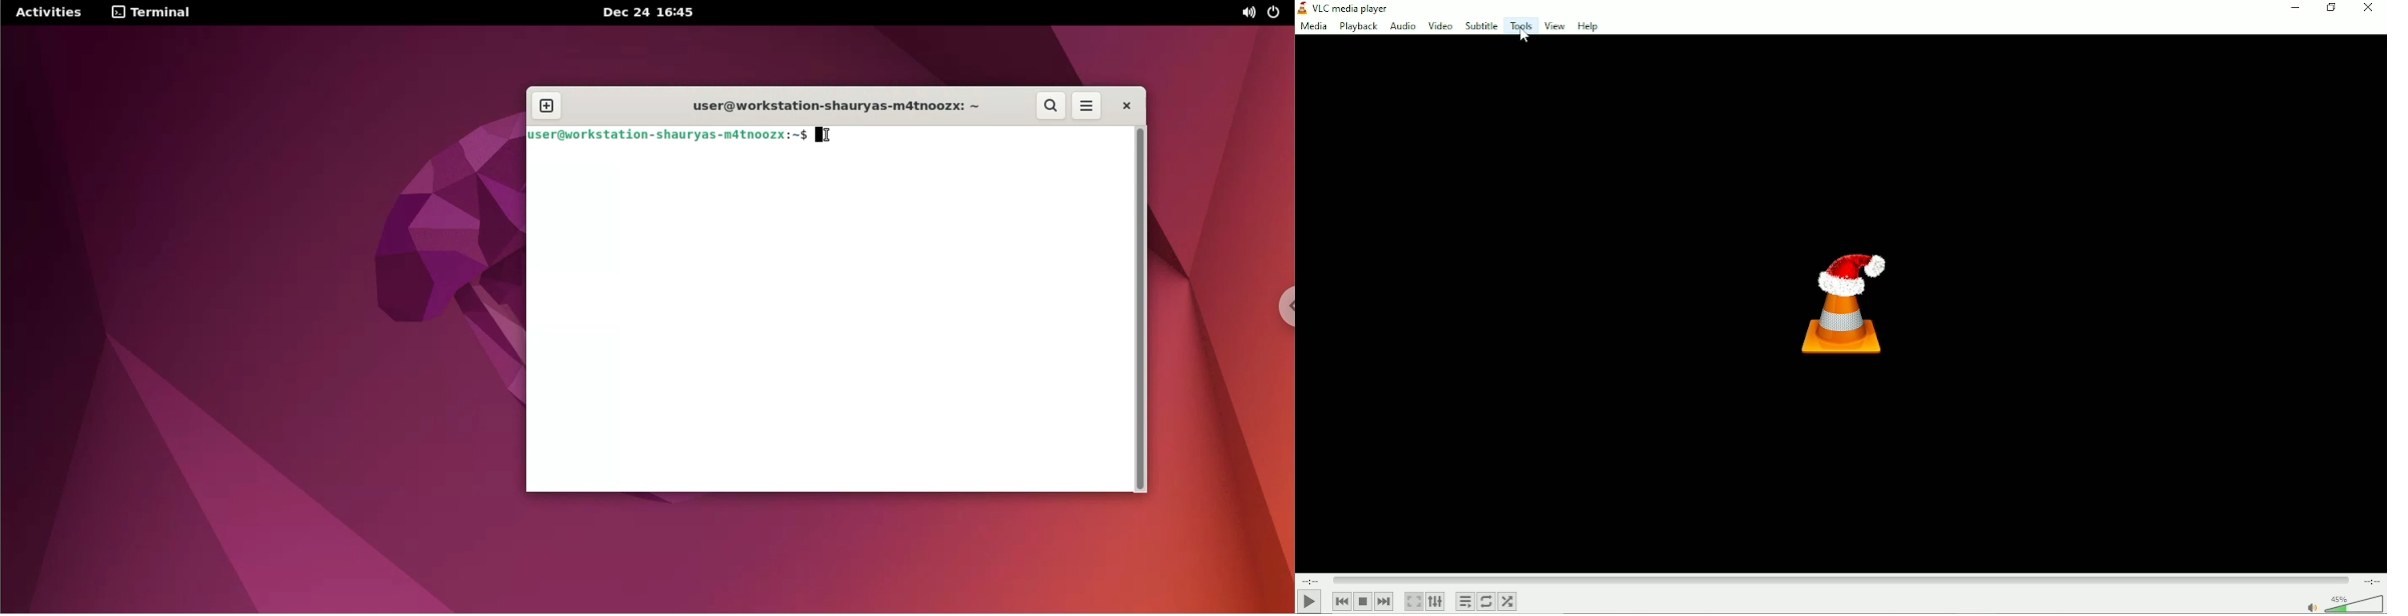 The height and width of the screenshot is (616, 2408). What do you see at coordinates (2292, 10) in the screenshot?
I see `minimize` at bounding box center [2292, 10].